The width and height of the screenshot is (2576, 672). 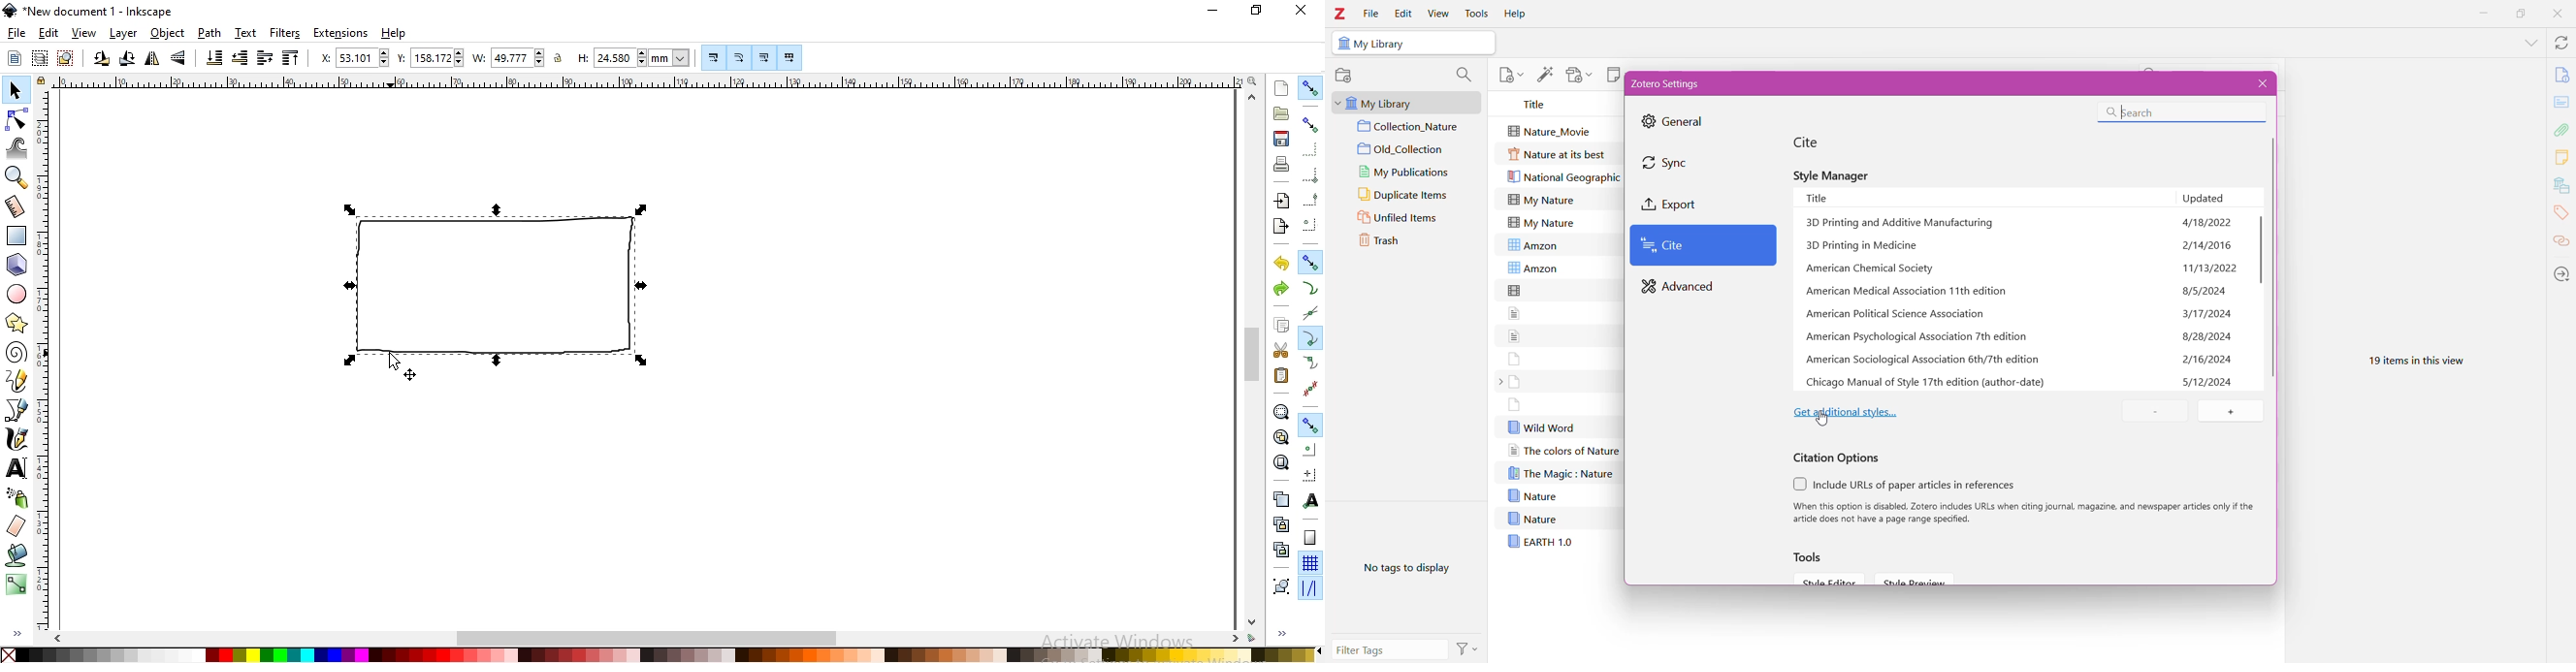 I want to click on  color, so click(x=664, y=654).